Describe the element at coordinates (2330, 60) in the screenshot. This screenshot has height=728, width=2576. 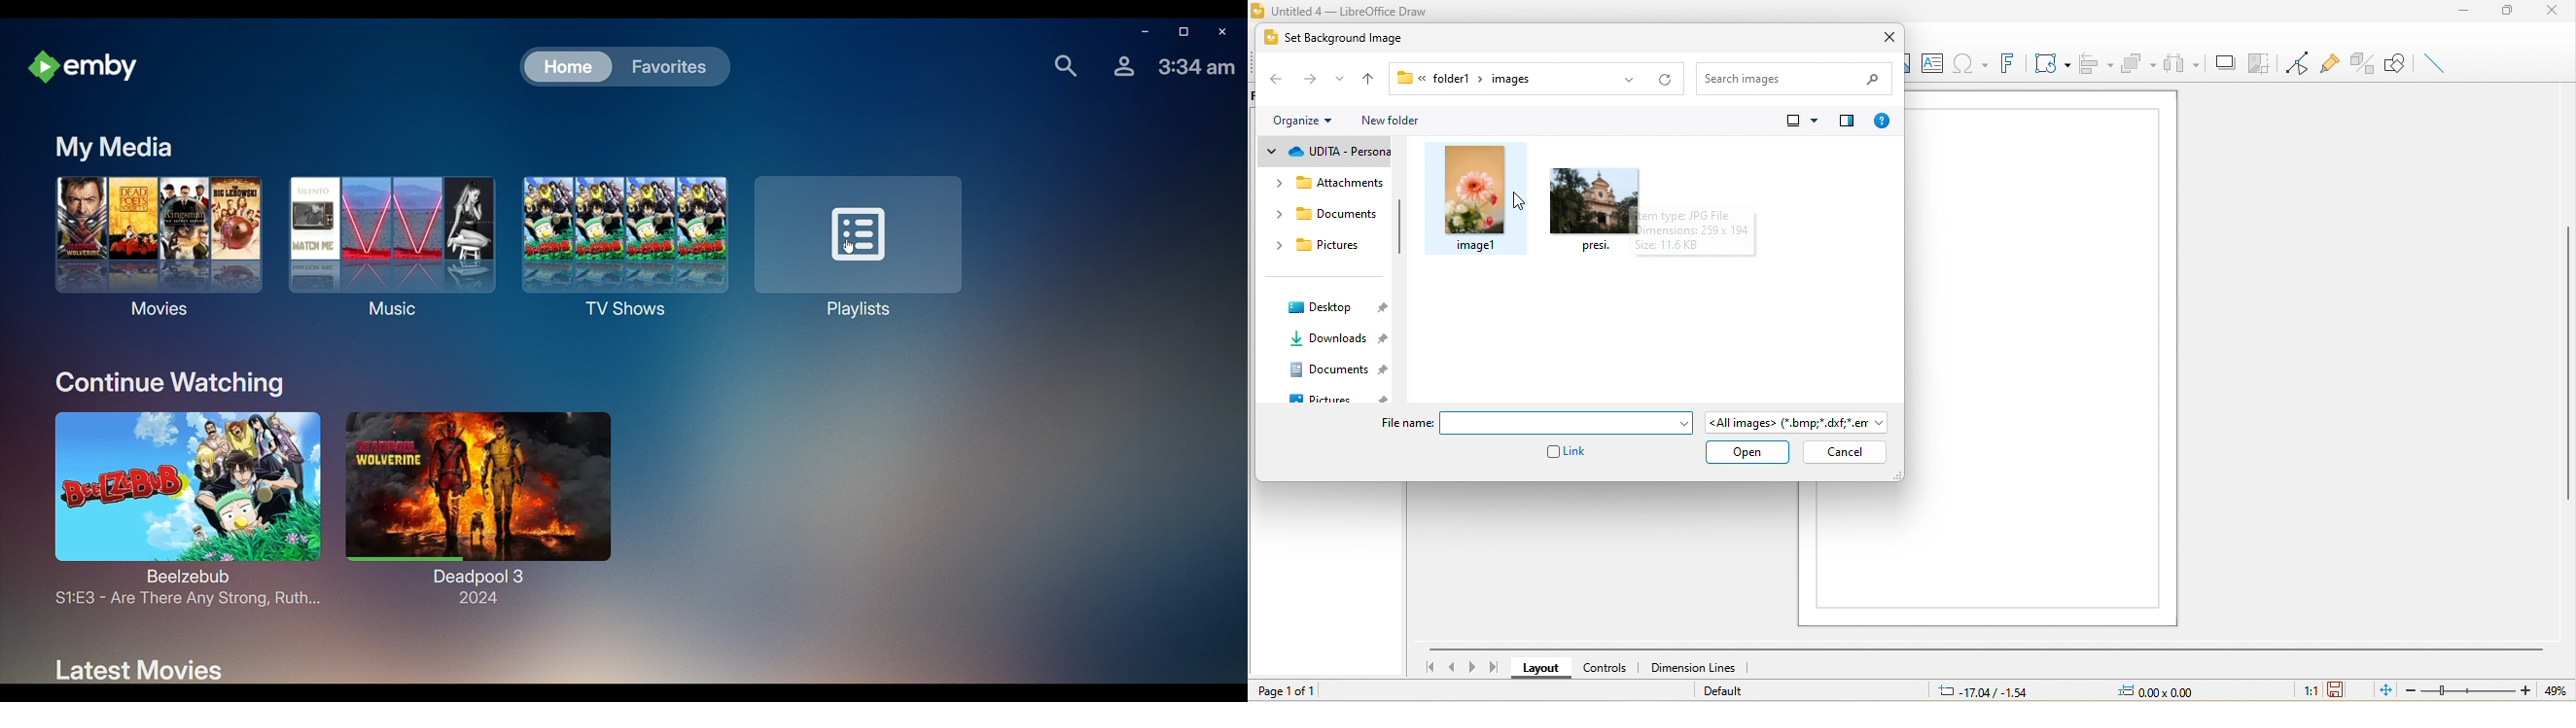
I see `glue point function` at that location.